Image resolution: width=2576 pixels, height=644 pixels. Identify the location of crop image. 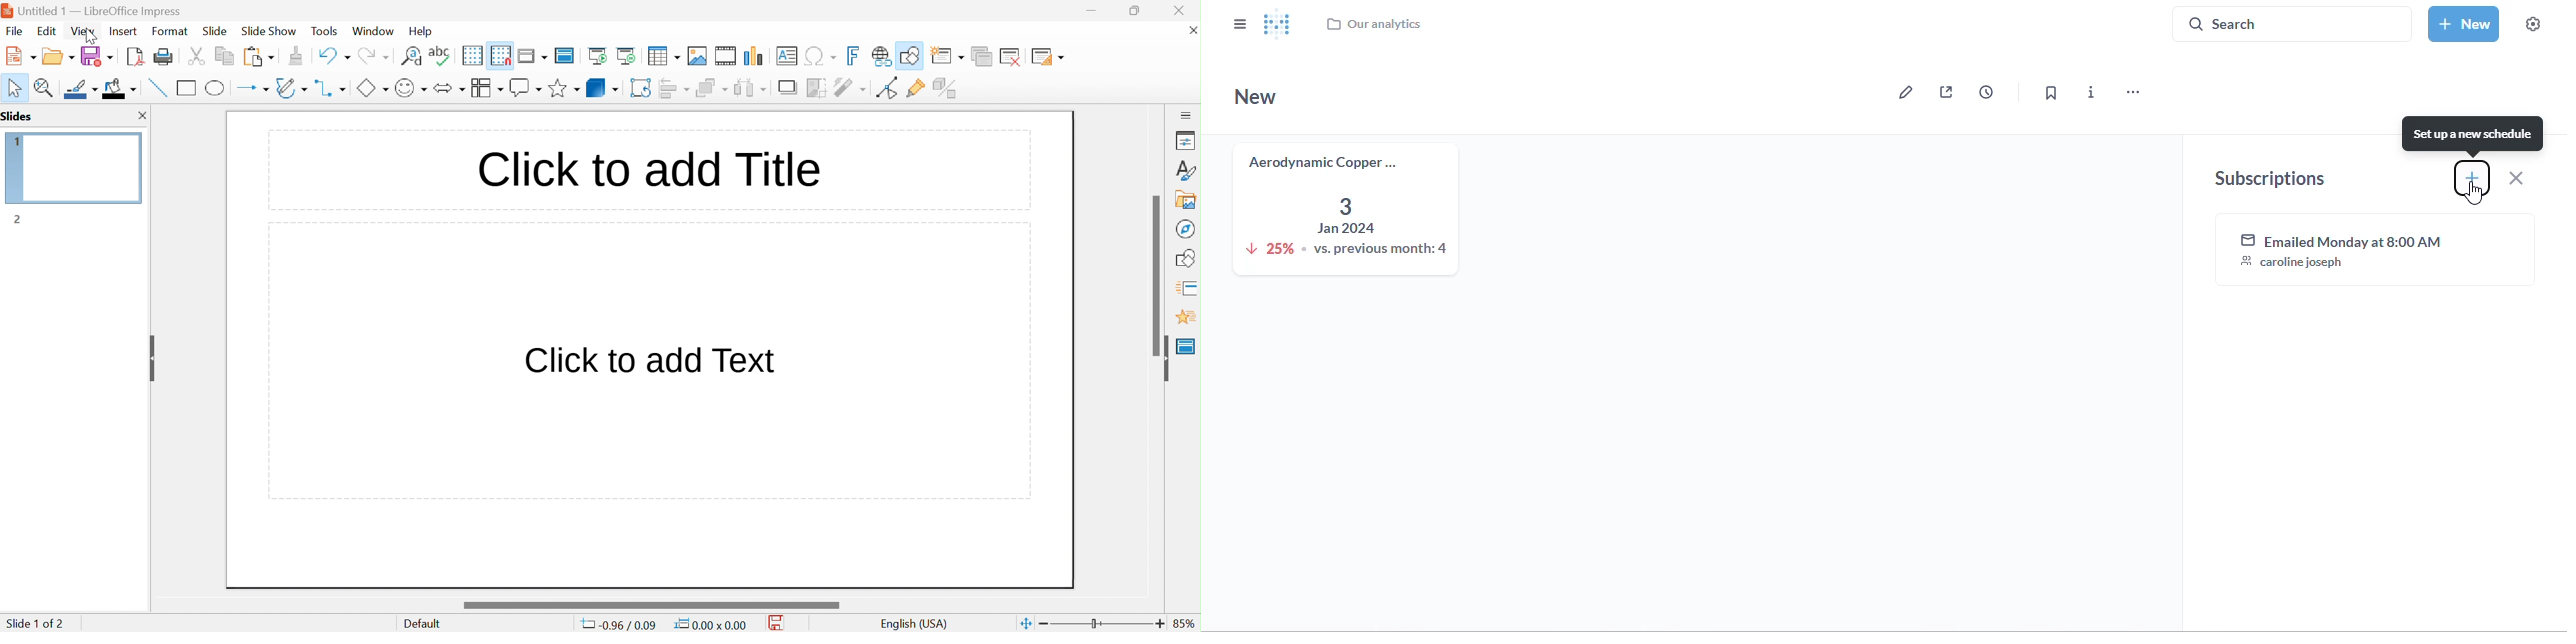
(818, 88).